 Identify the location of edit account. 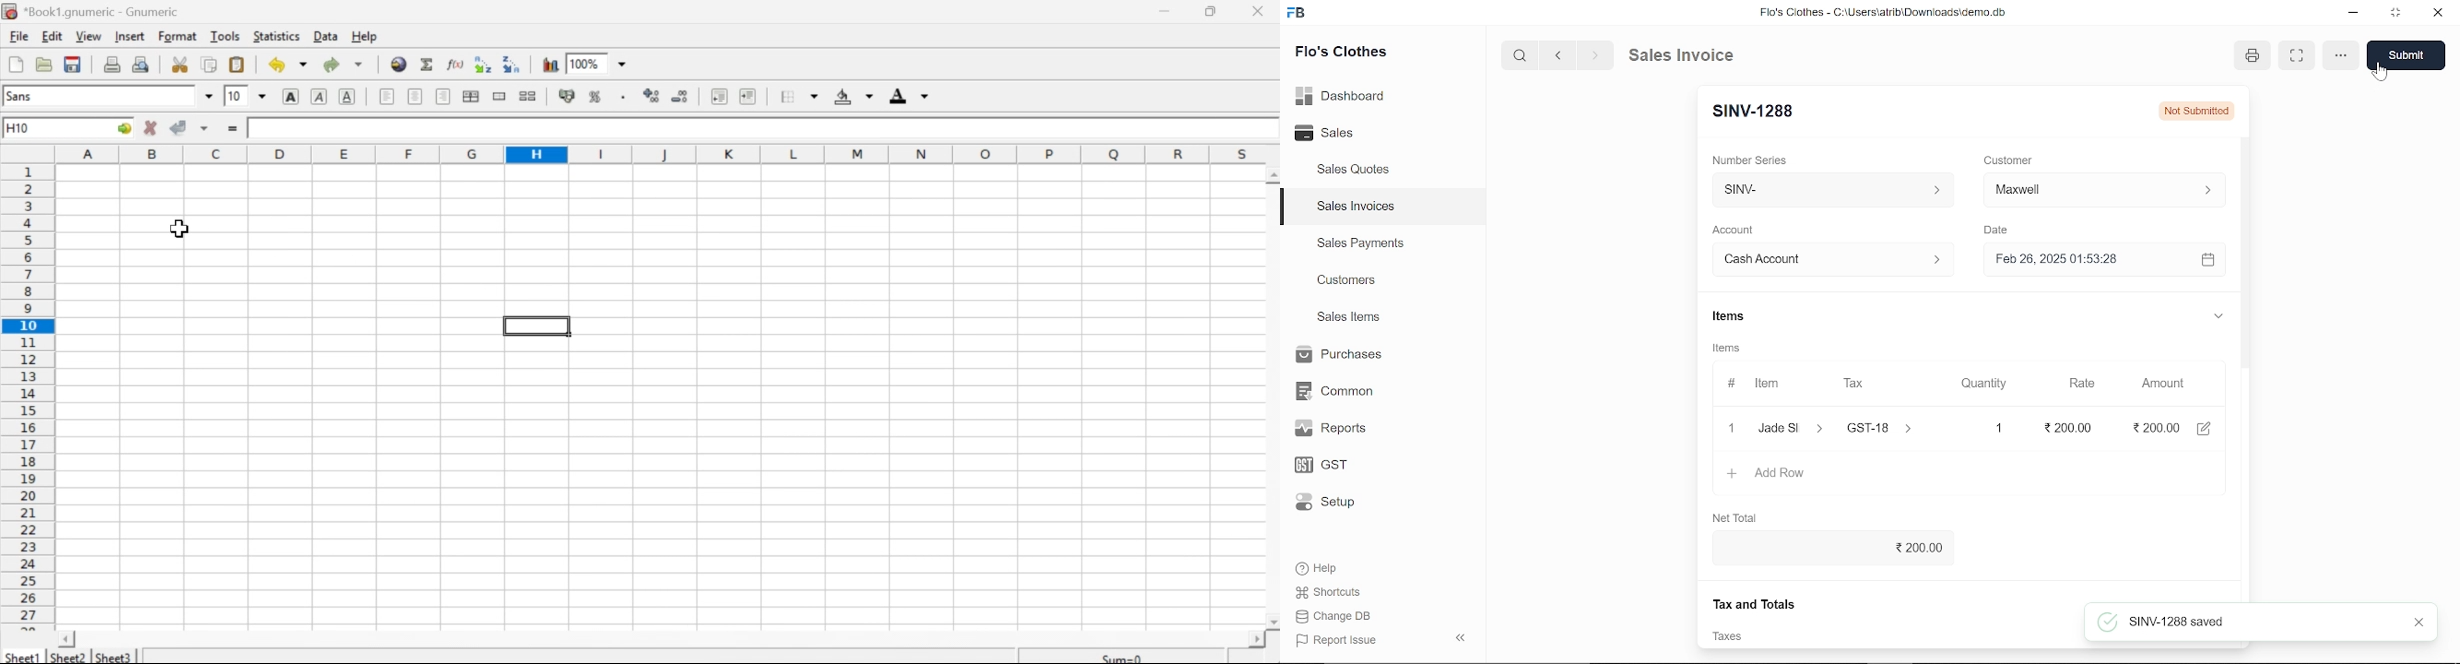
(2208, 427).